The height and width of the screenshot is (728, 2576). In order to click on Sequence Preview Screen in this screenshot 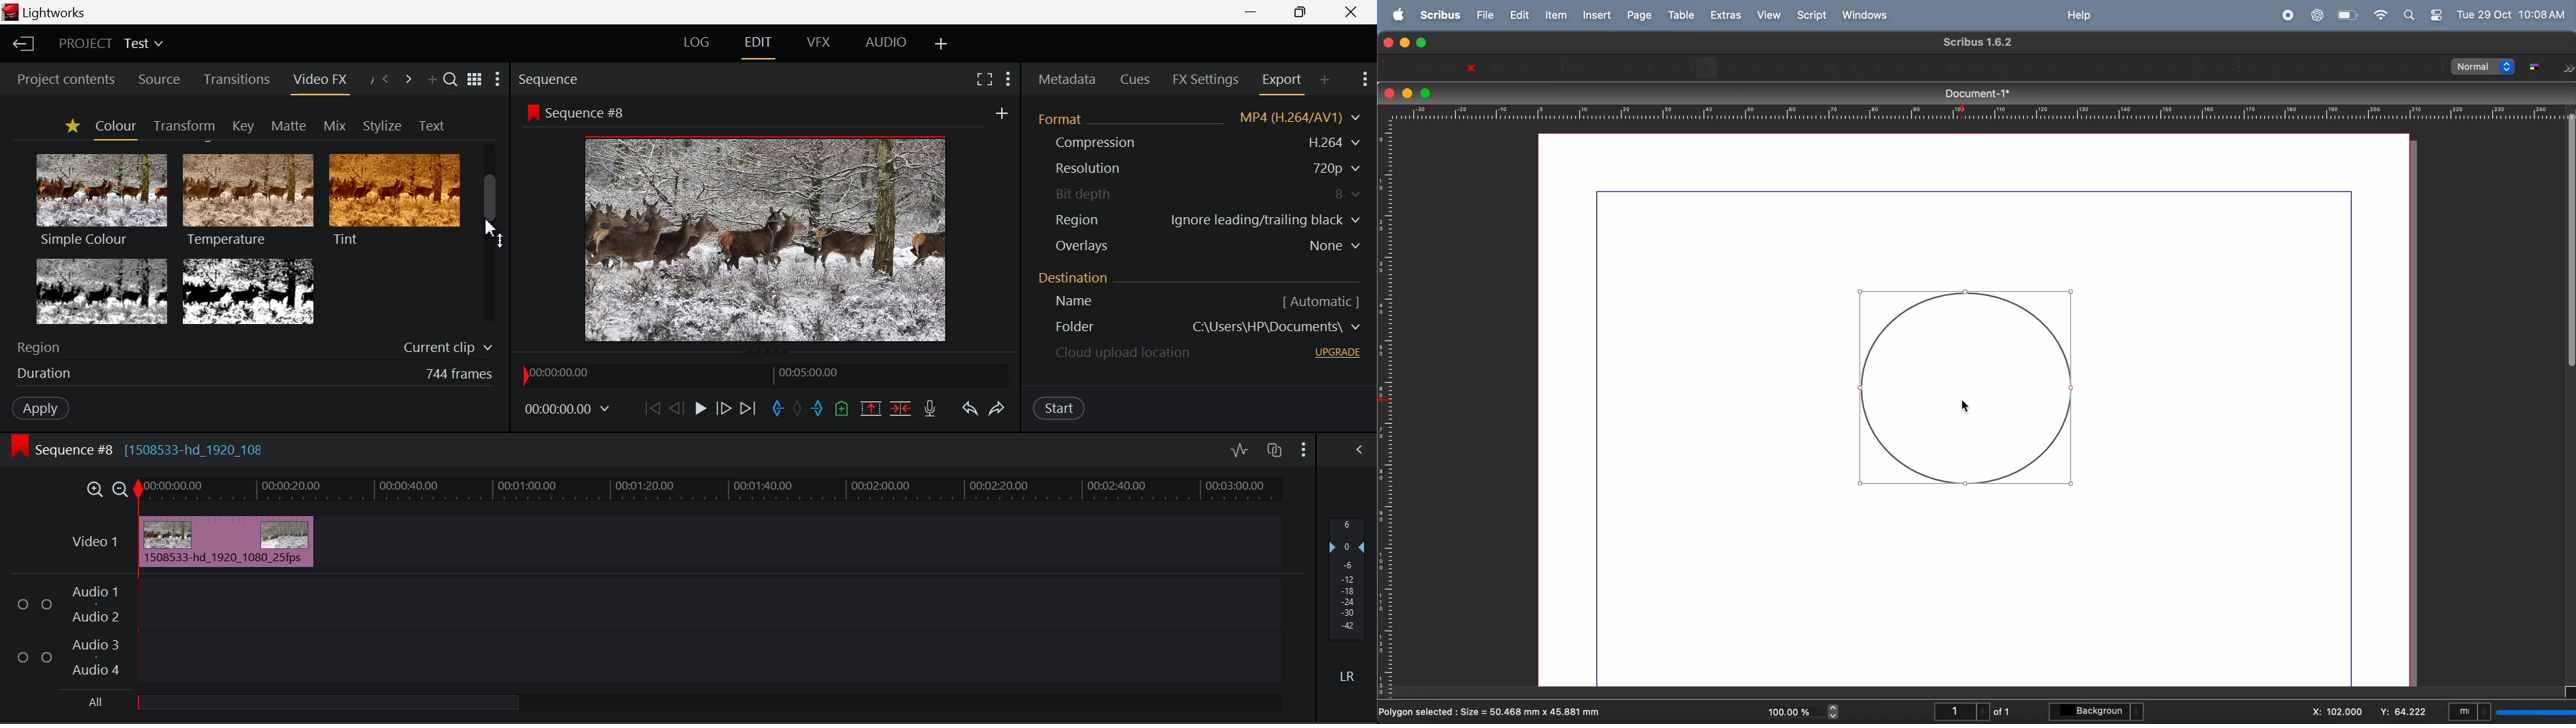, I will do `click(769, 237)`.